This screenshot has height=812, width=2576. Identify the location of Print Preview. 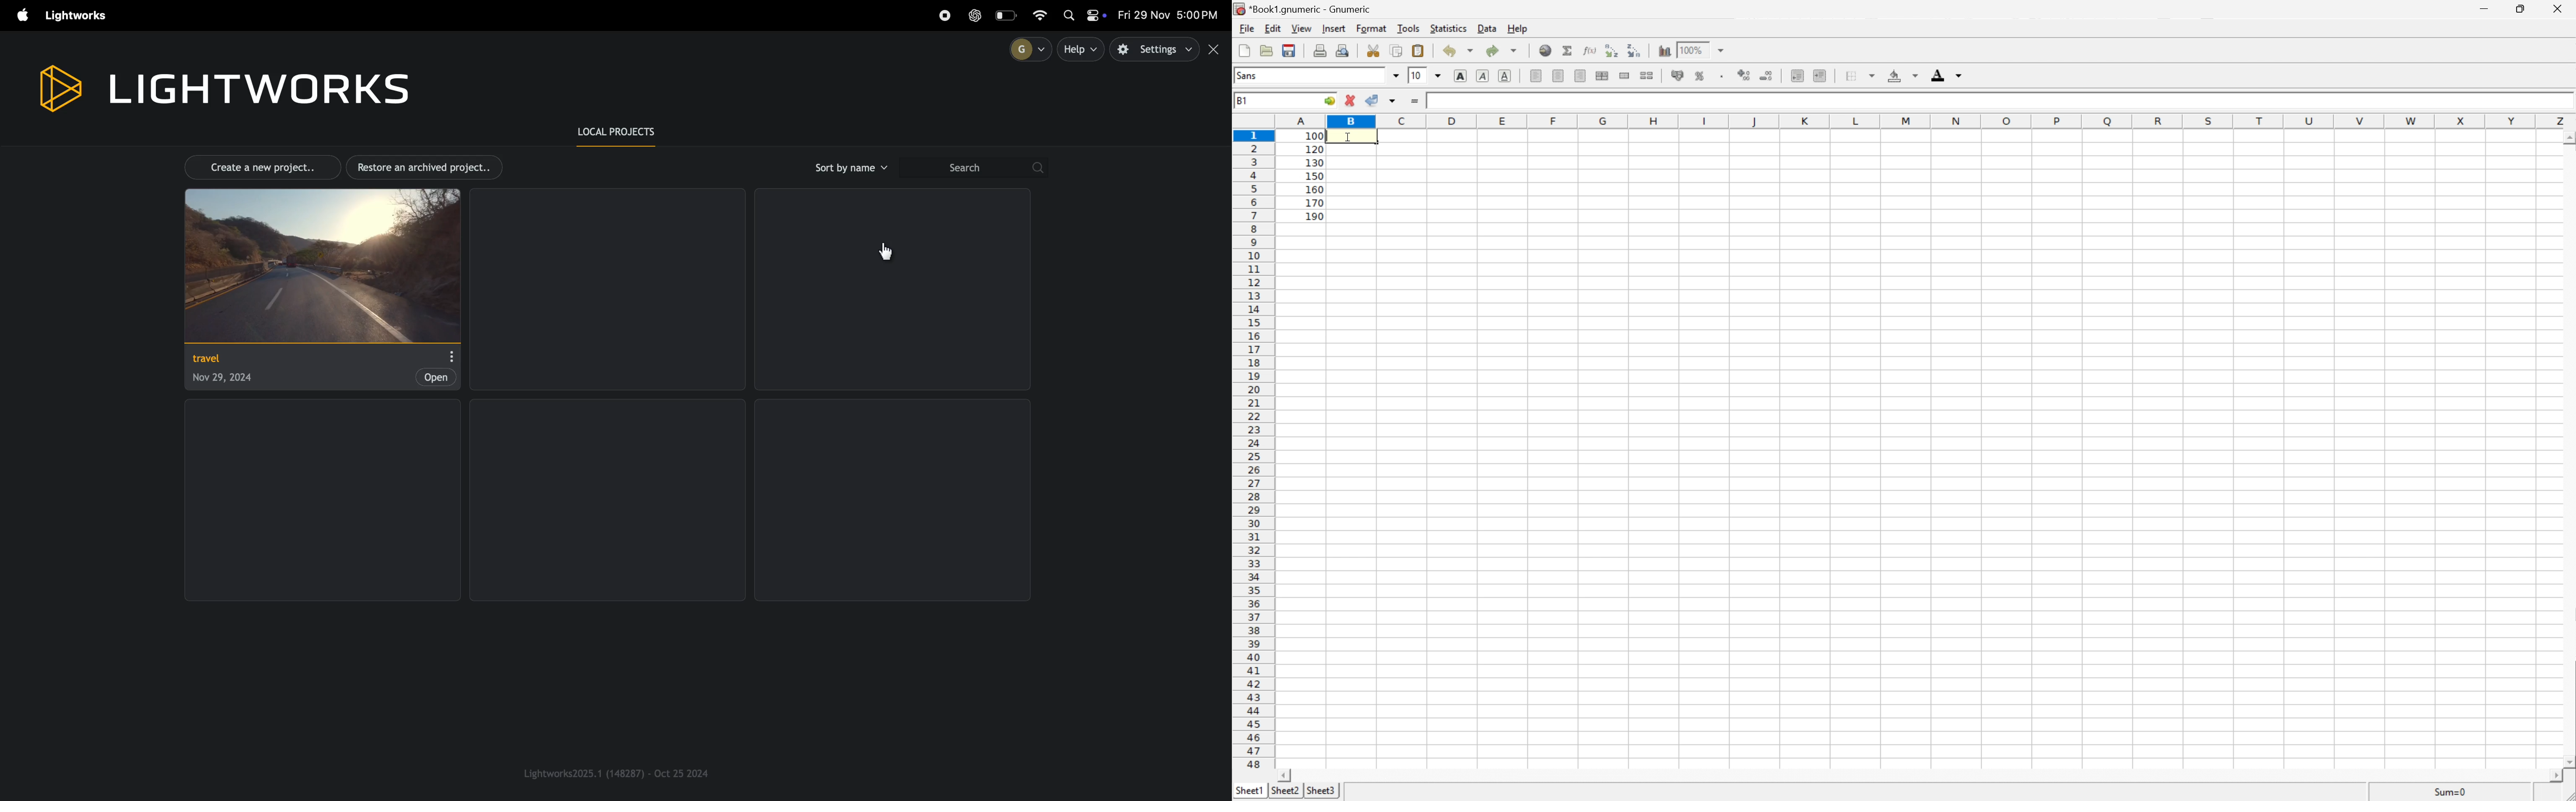
(1345, 50).